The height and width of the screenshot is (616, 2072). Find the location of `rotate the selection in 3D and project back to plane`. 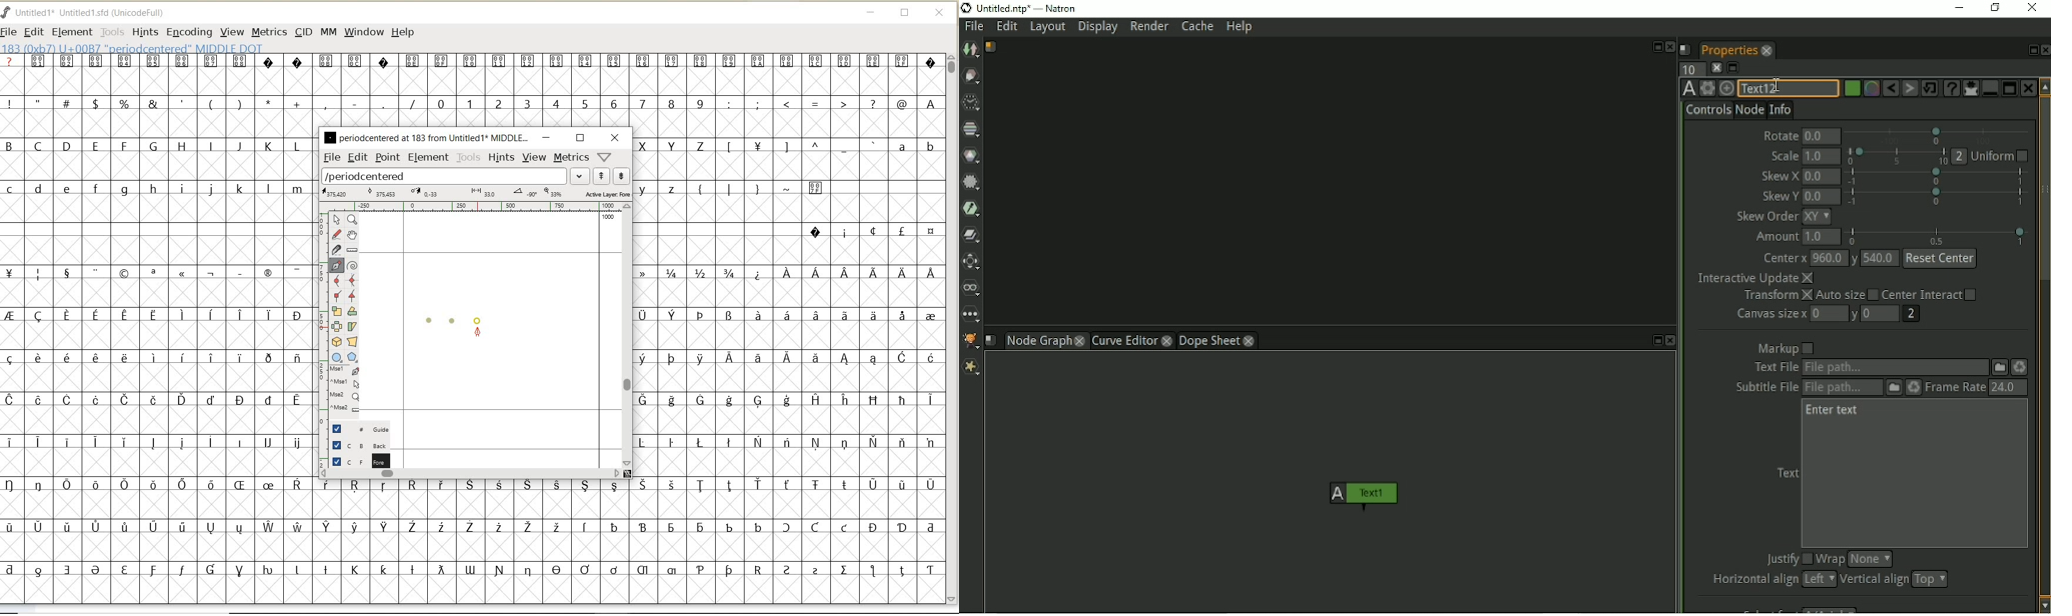

rotate the selection in 3D and project back to plane is located at coordinates (336, 341).